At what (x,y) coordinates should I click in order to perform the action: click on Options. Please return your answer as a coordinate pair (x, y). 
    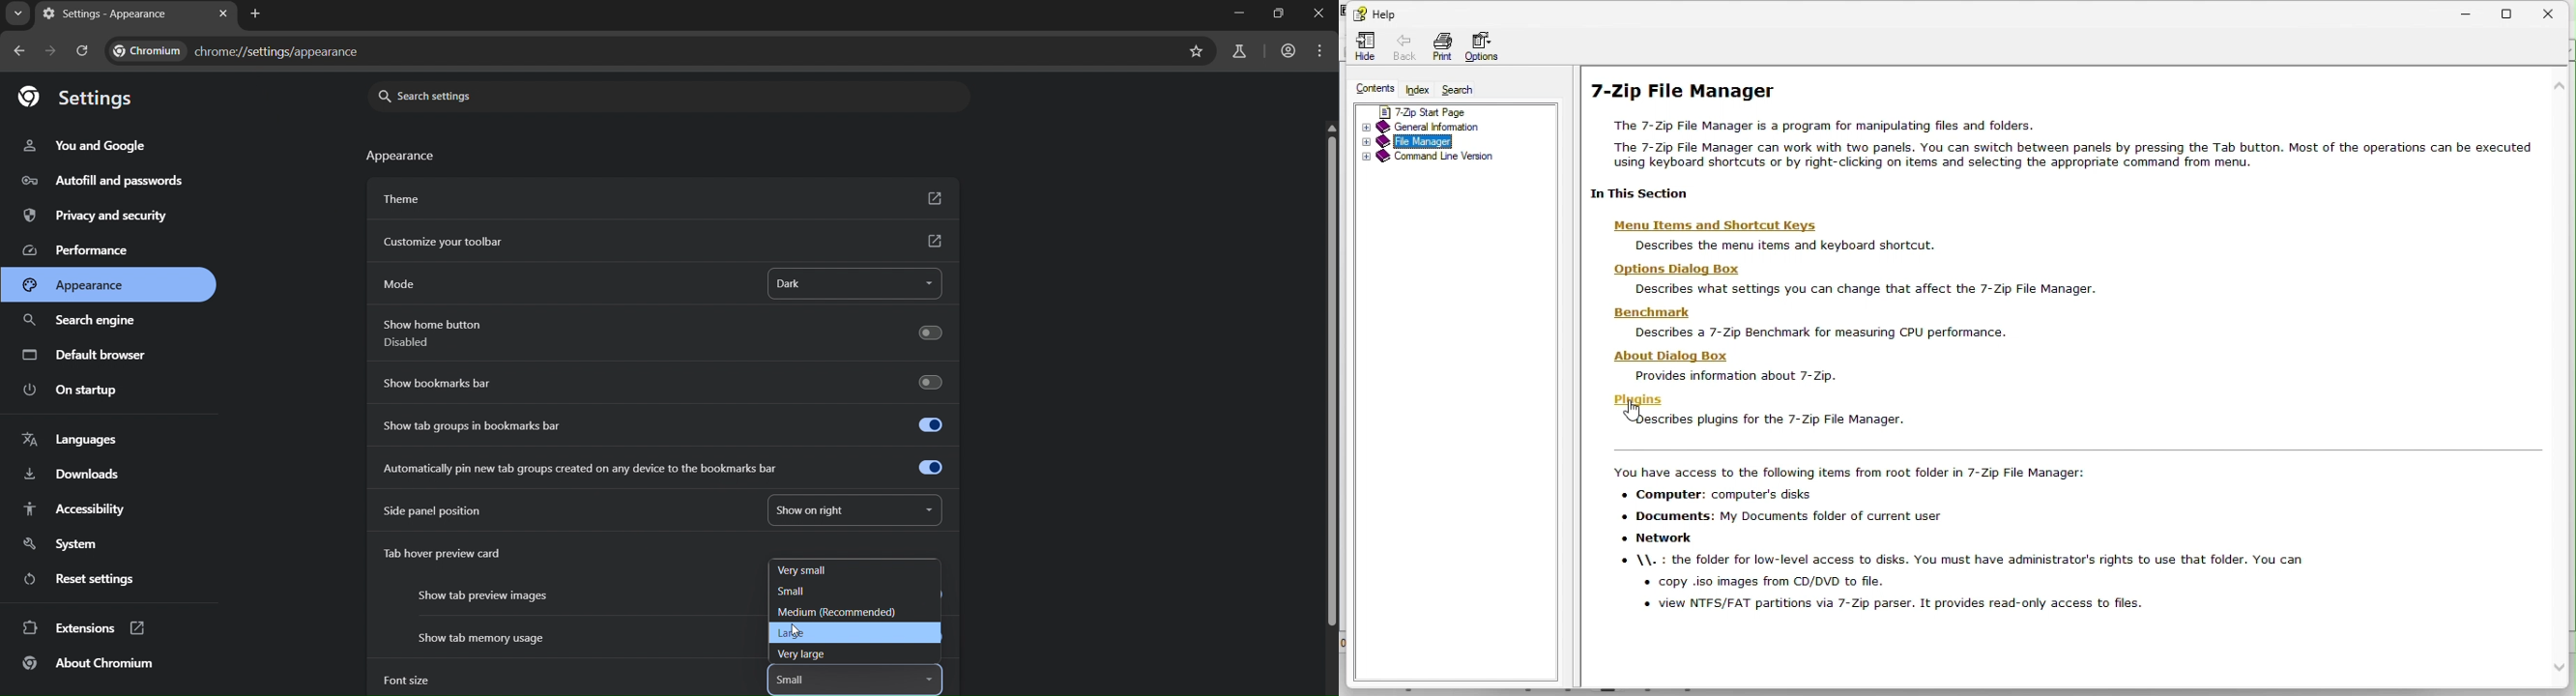
    Looking at the image, I should click on (1486, 47).